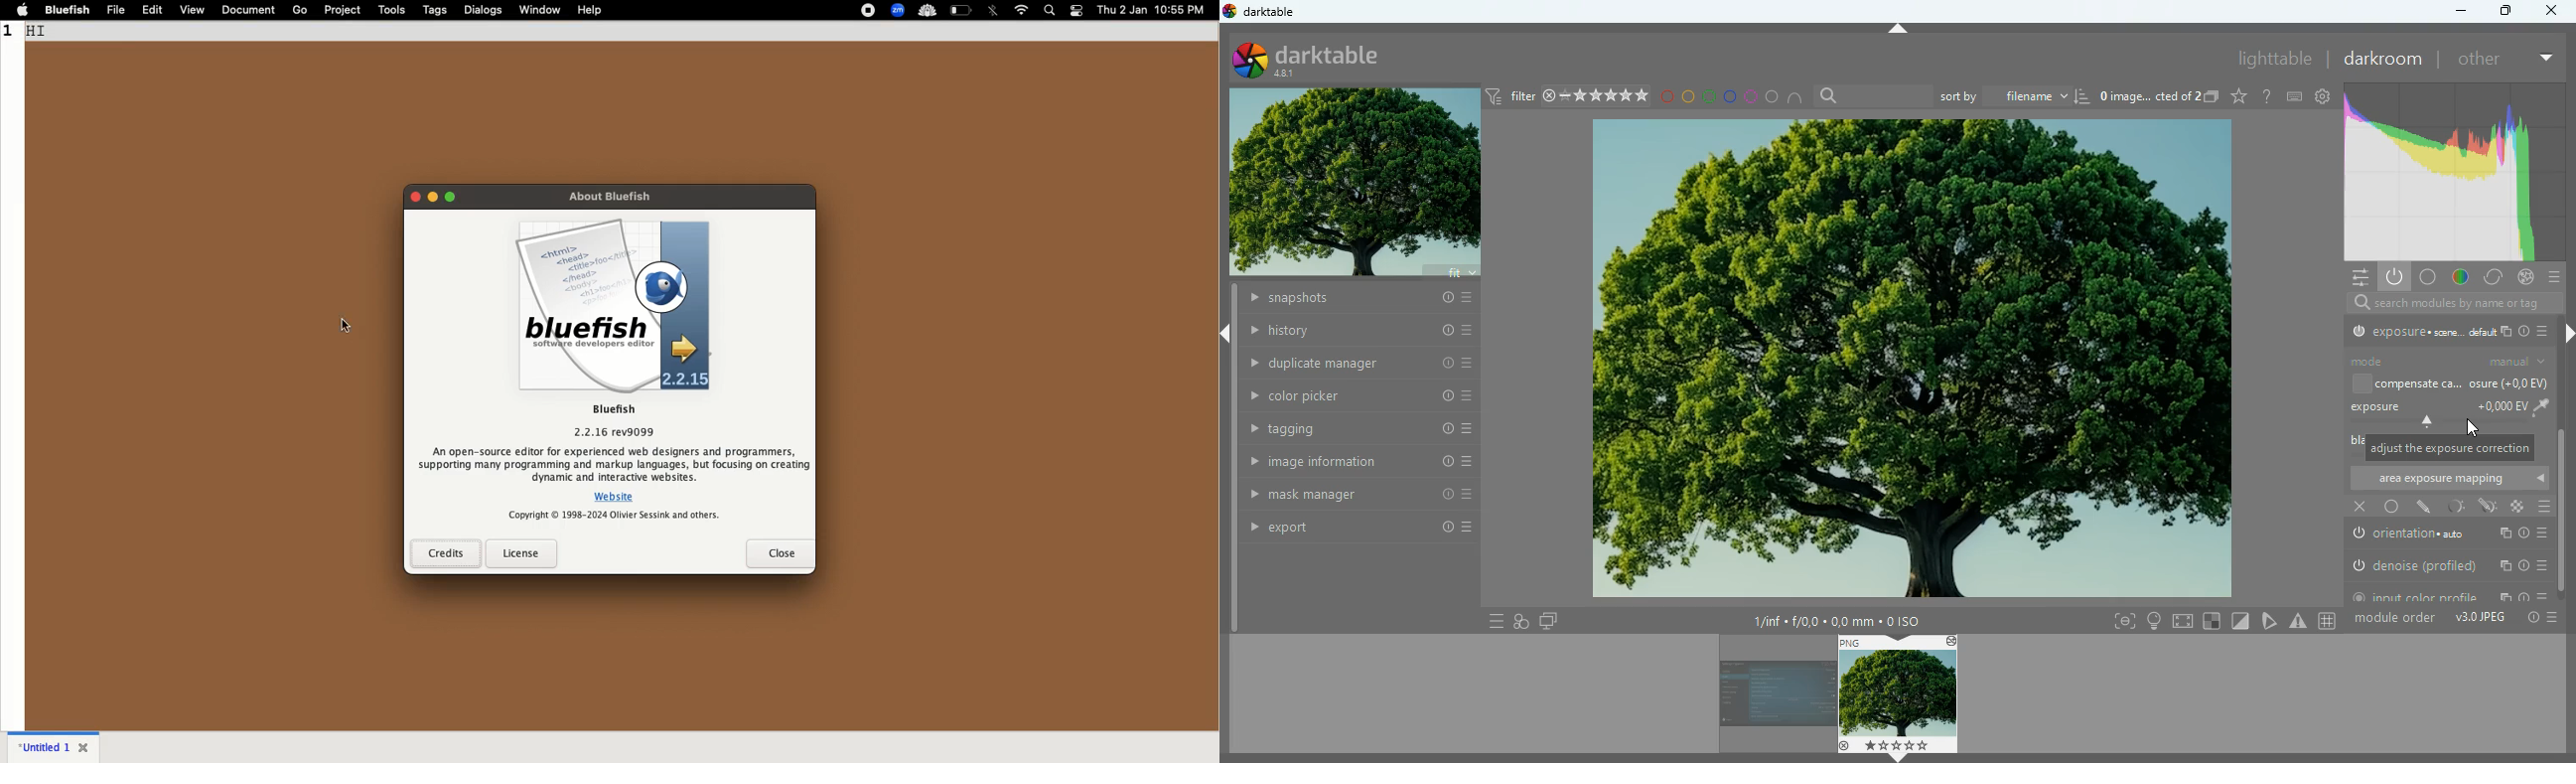 This screenshot has width=2576, height=784. I want to click on settings, so click(2267, 99).